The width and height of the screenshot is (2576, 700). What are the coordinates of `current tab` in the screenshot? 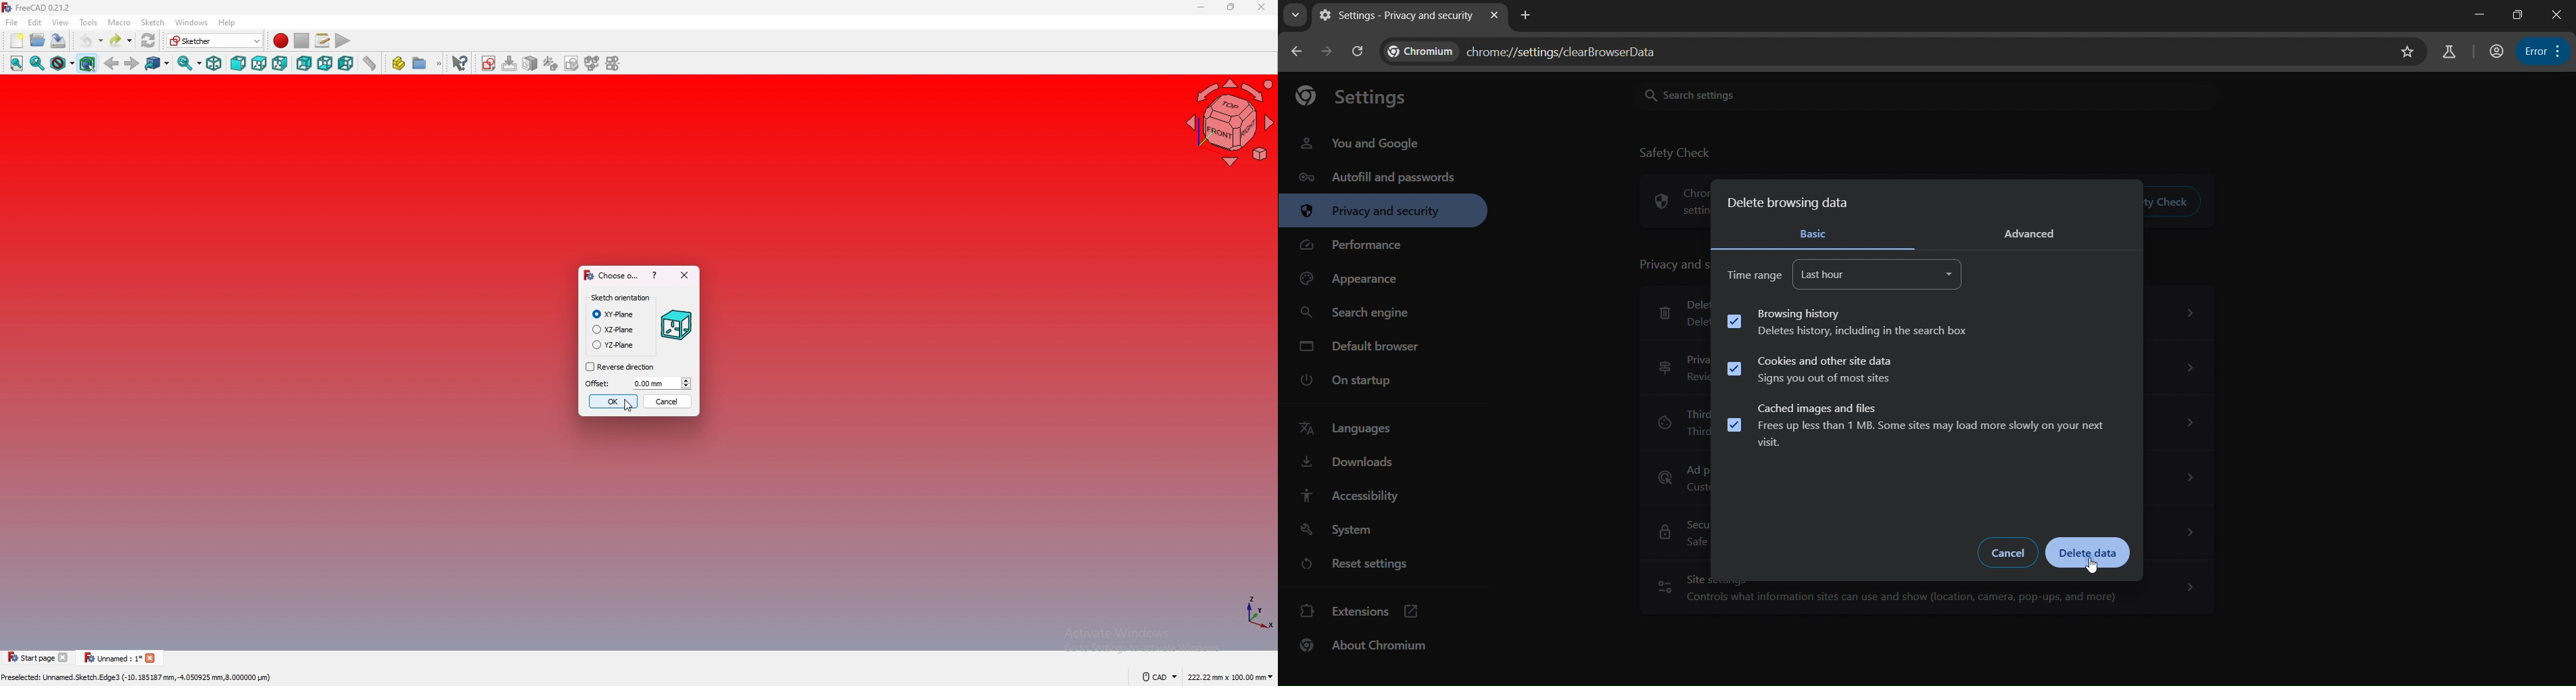 It's located at (1398, 17).